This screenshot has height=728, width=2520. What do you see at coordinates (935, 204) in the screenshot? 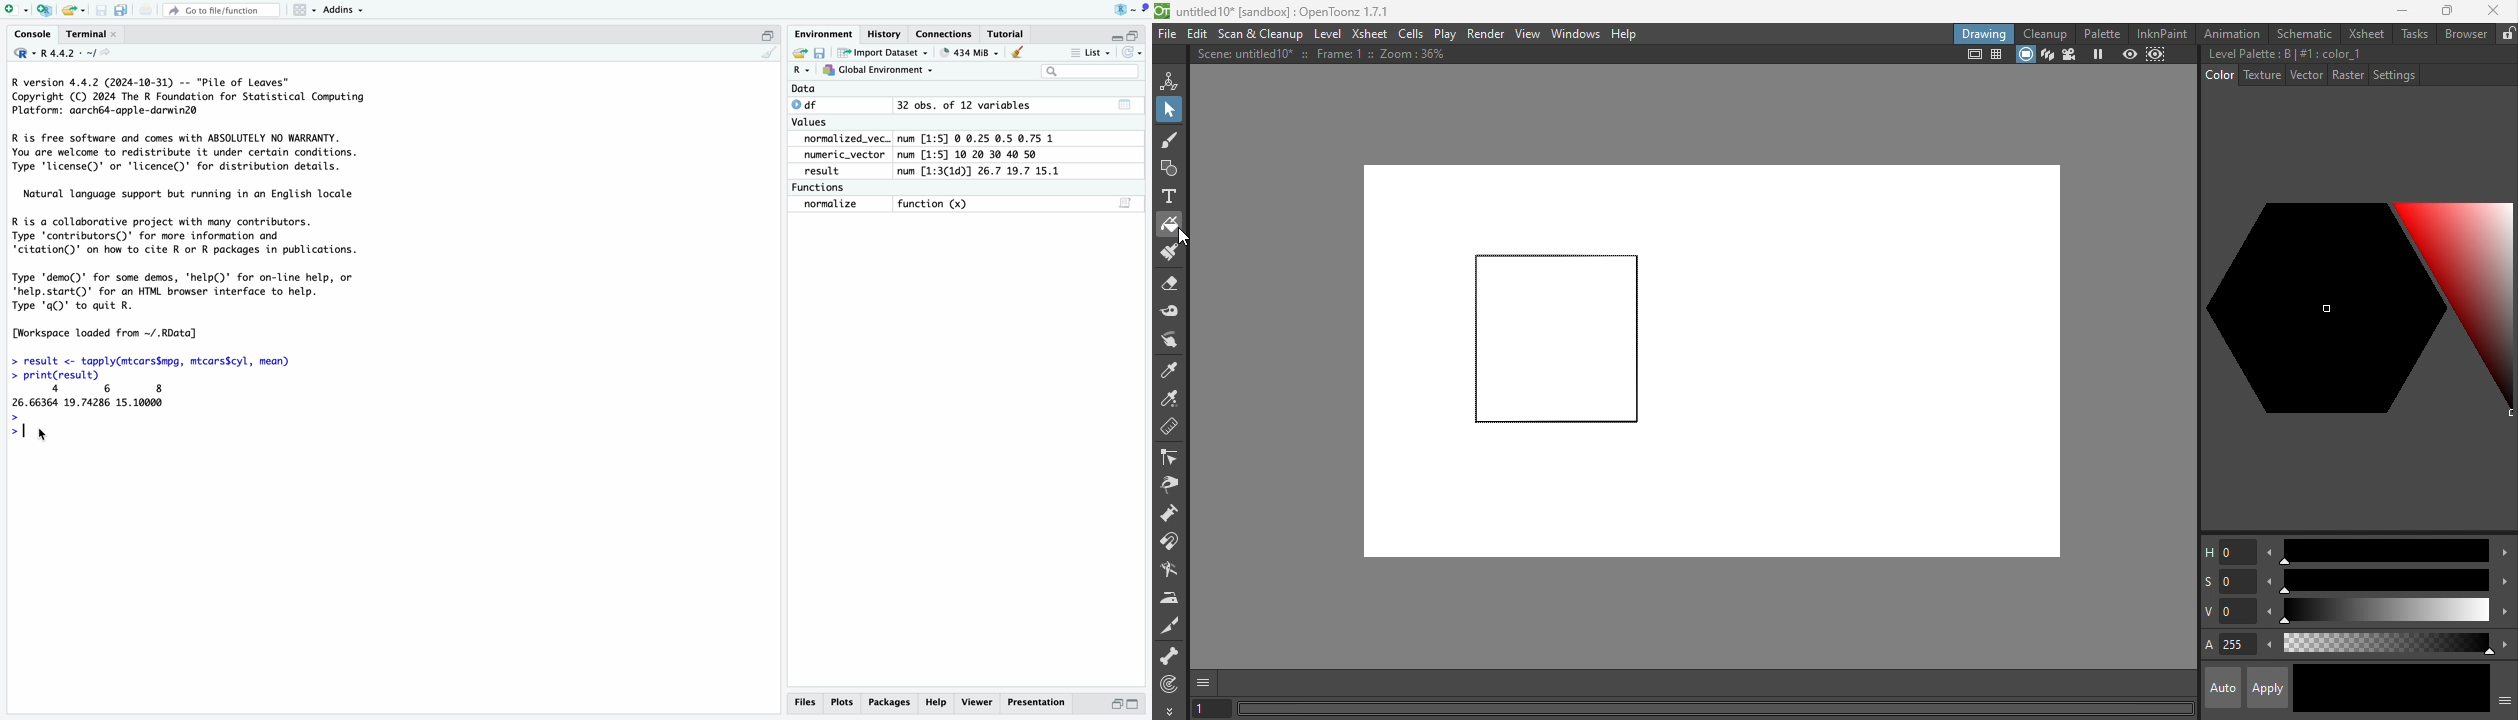
I see `function (x)` at bounding box center [935, 204].